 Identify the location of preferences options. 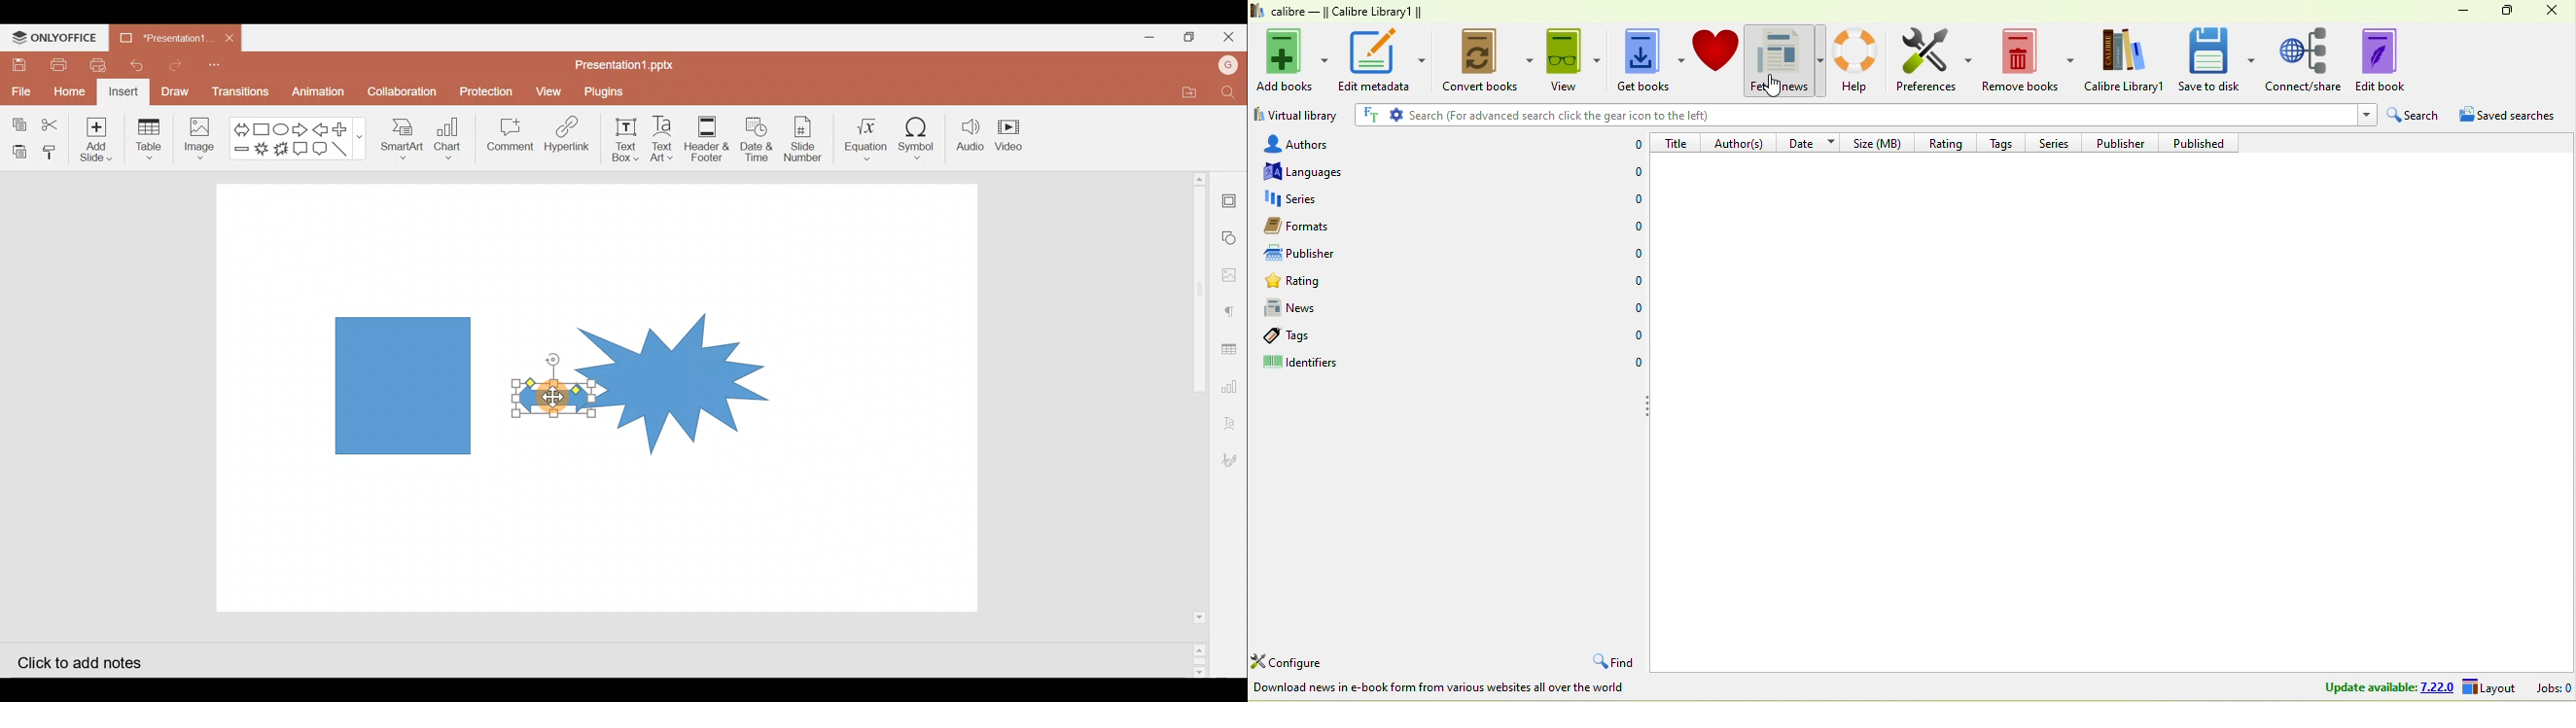
(1970, 59).